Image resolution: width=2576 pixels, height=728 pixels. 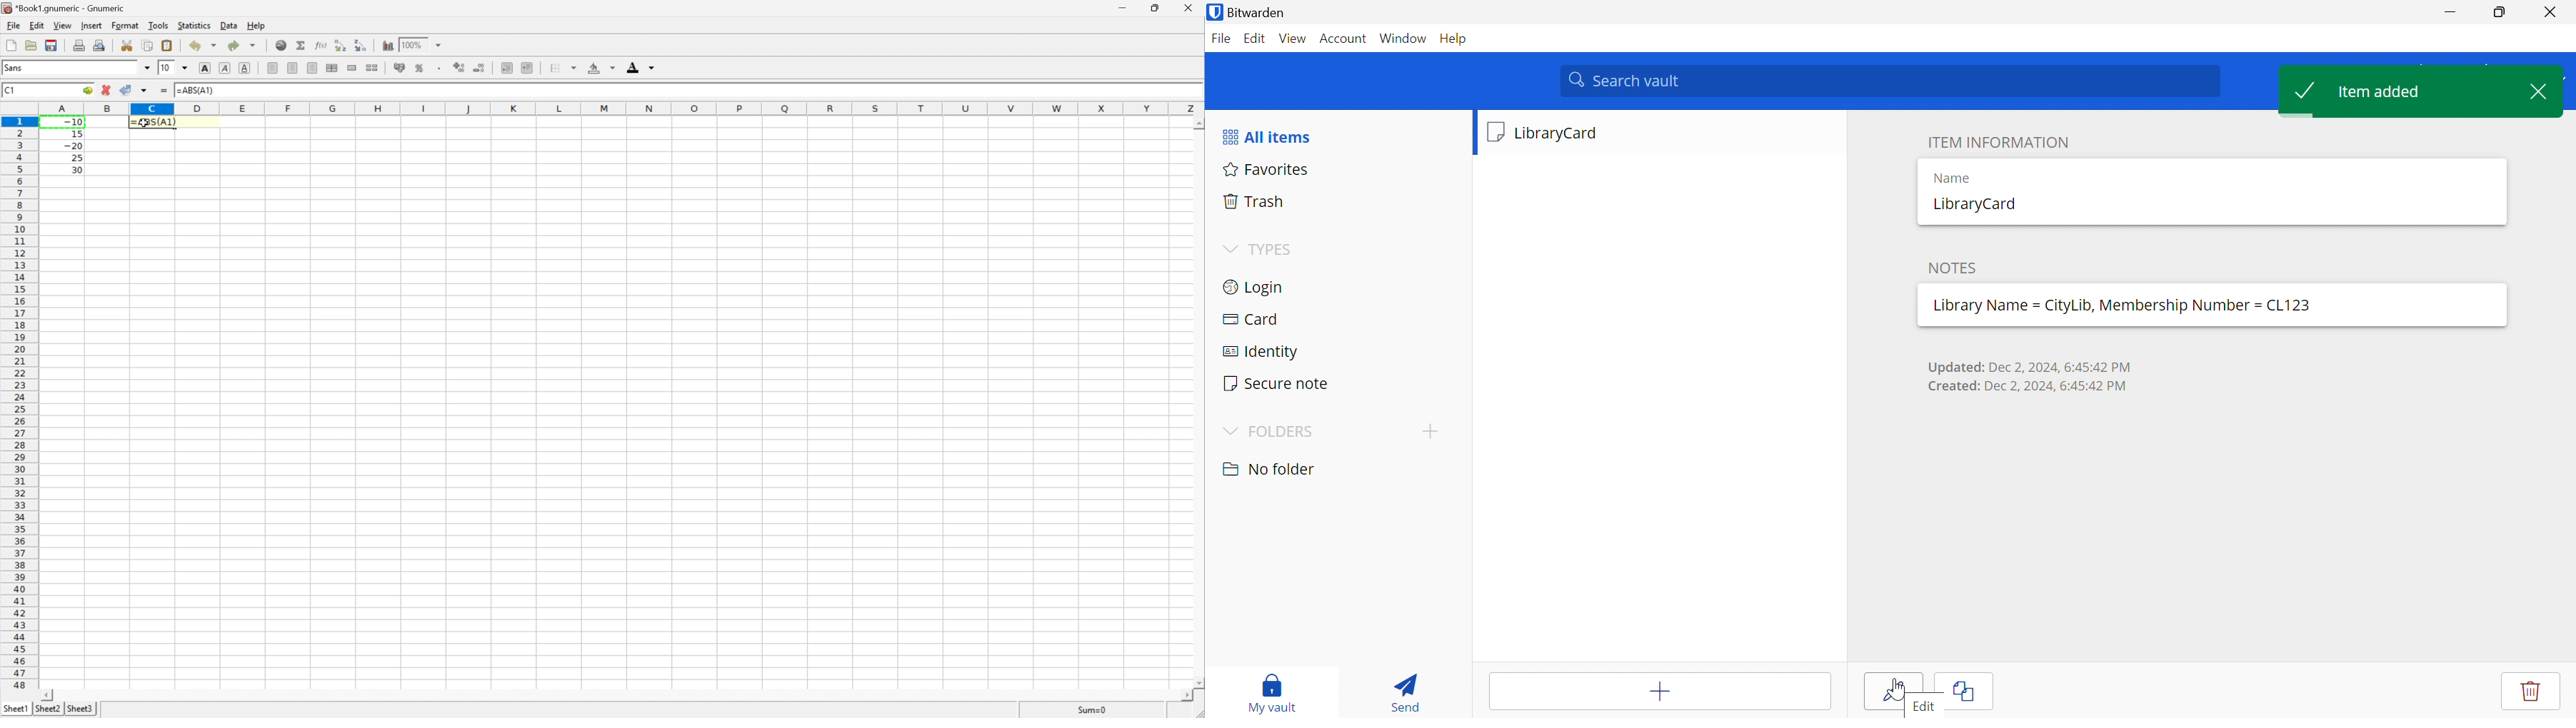 I want to click on Format the selection as accounting, so click(x=399, y=68).